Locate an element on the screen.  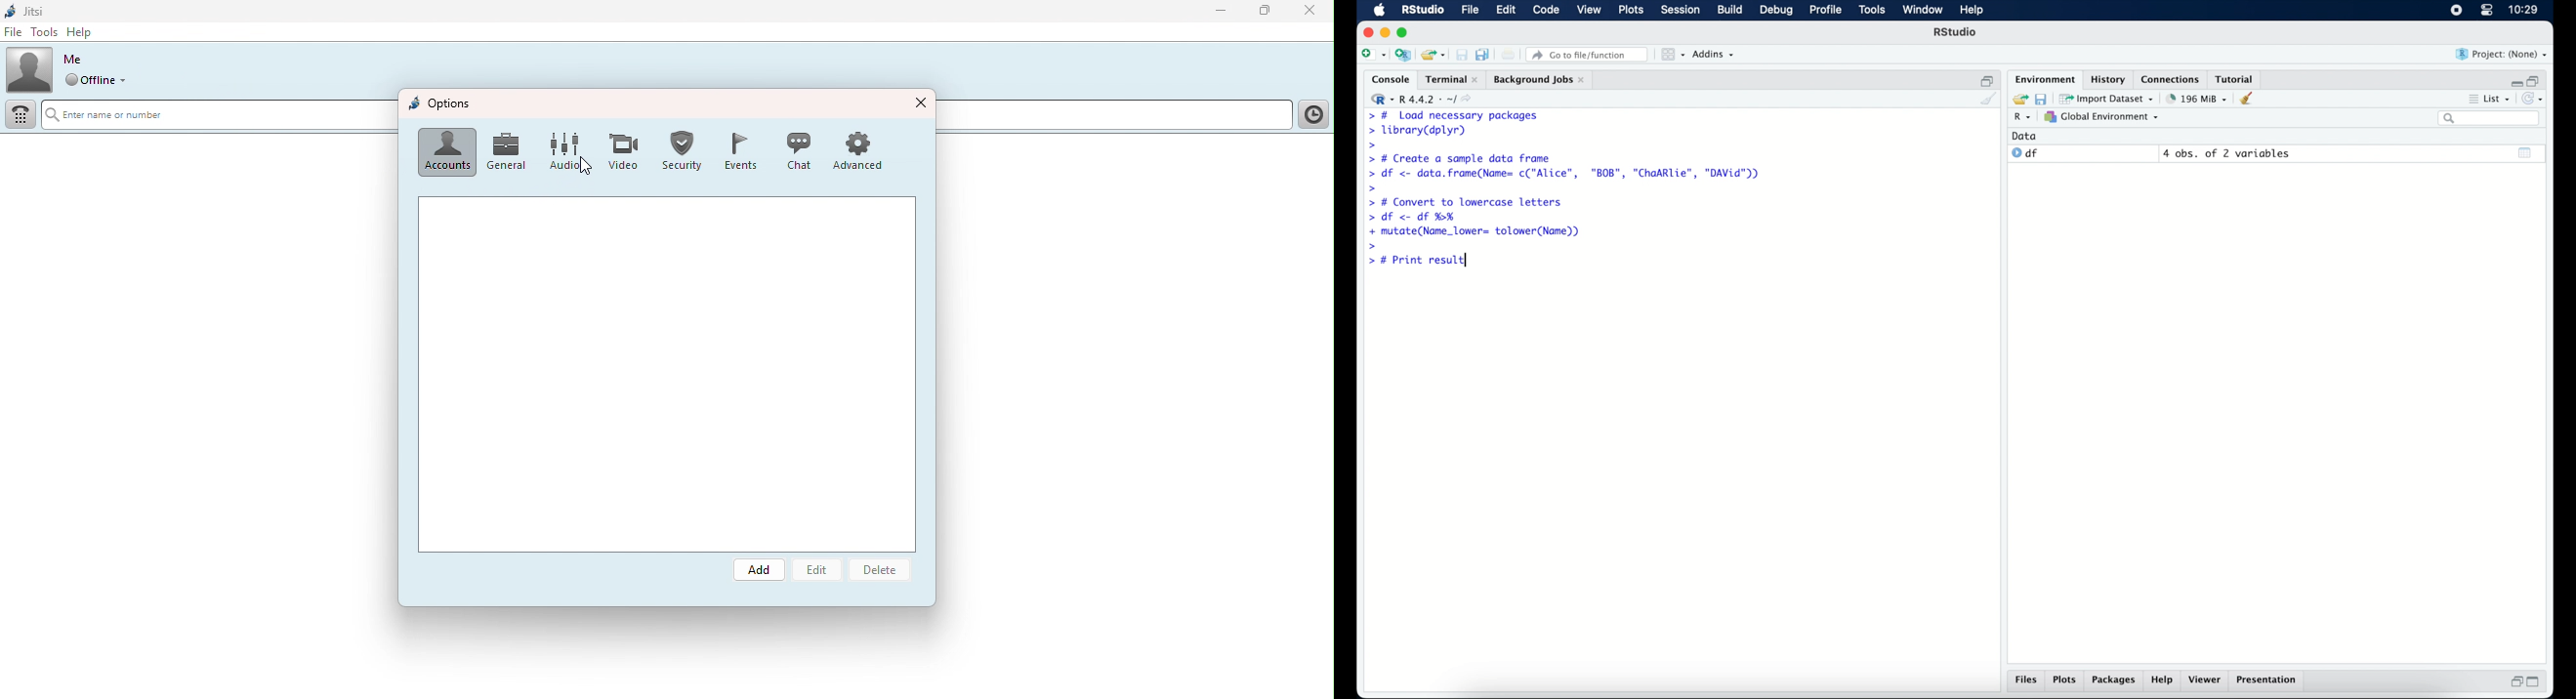
R Studio is located at coordinates (1423, 10).